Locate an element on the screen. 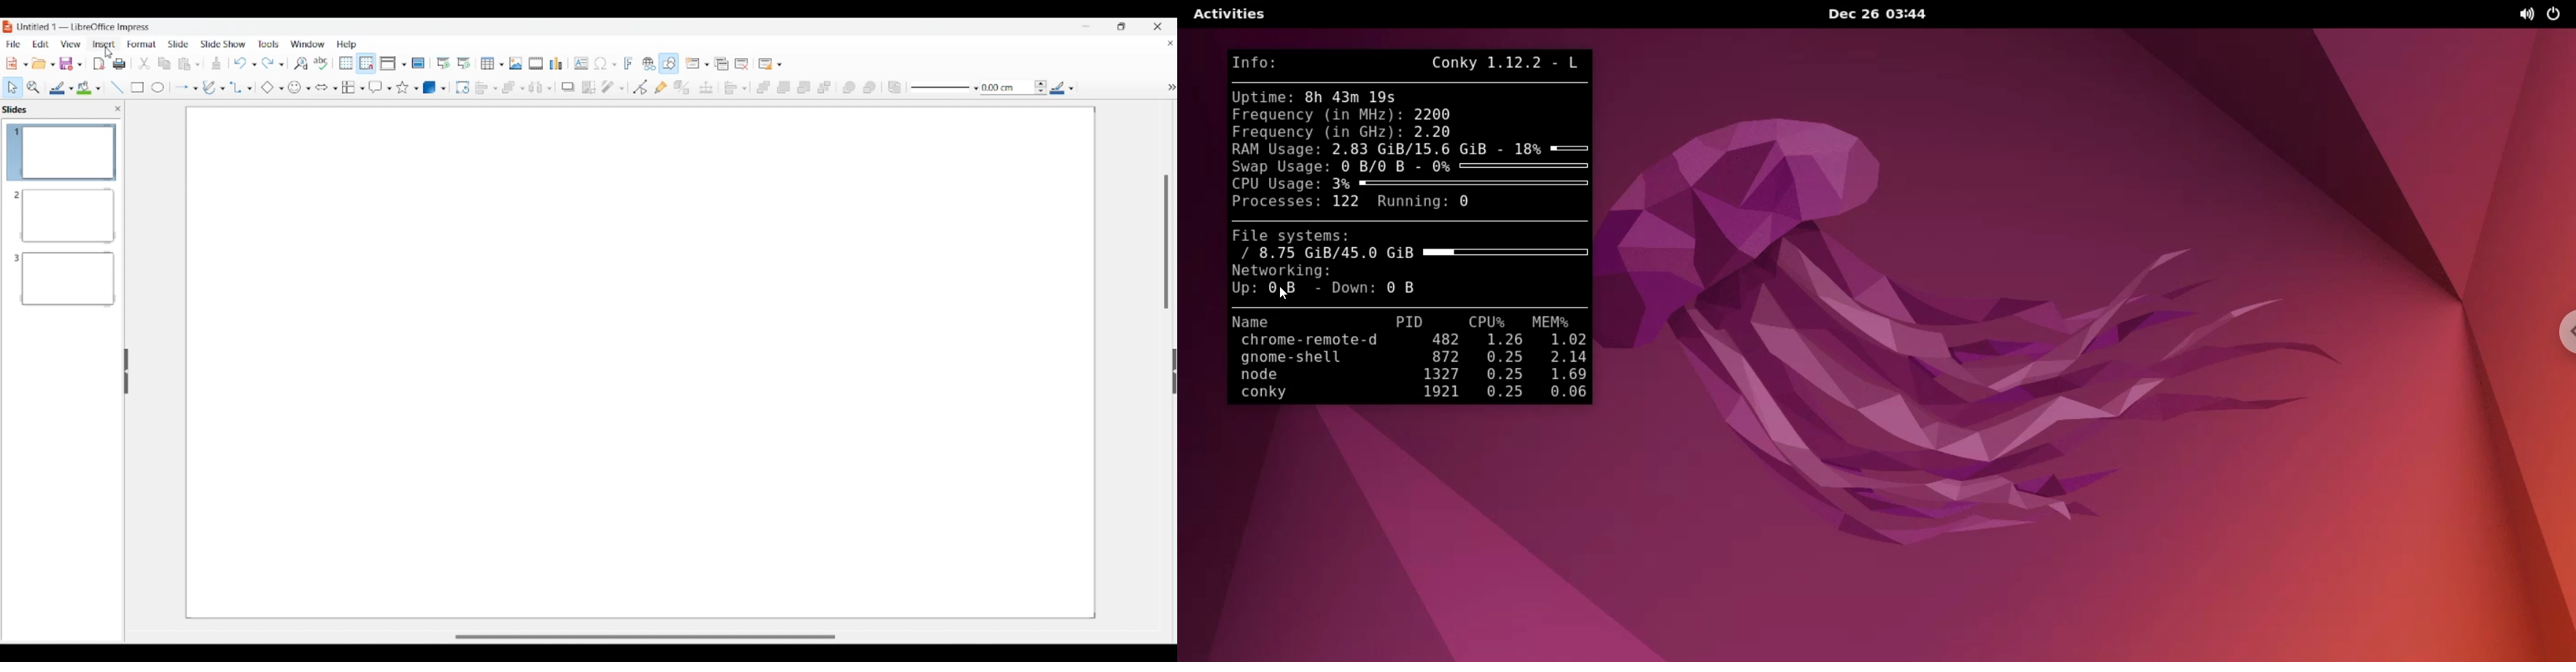 The image size is (2576, 672). Insert ellipse is located at coordinates (158, 88).